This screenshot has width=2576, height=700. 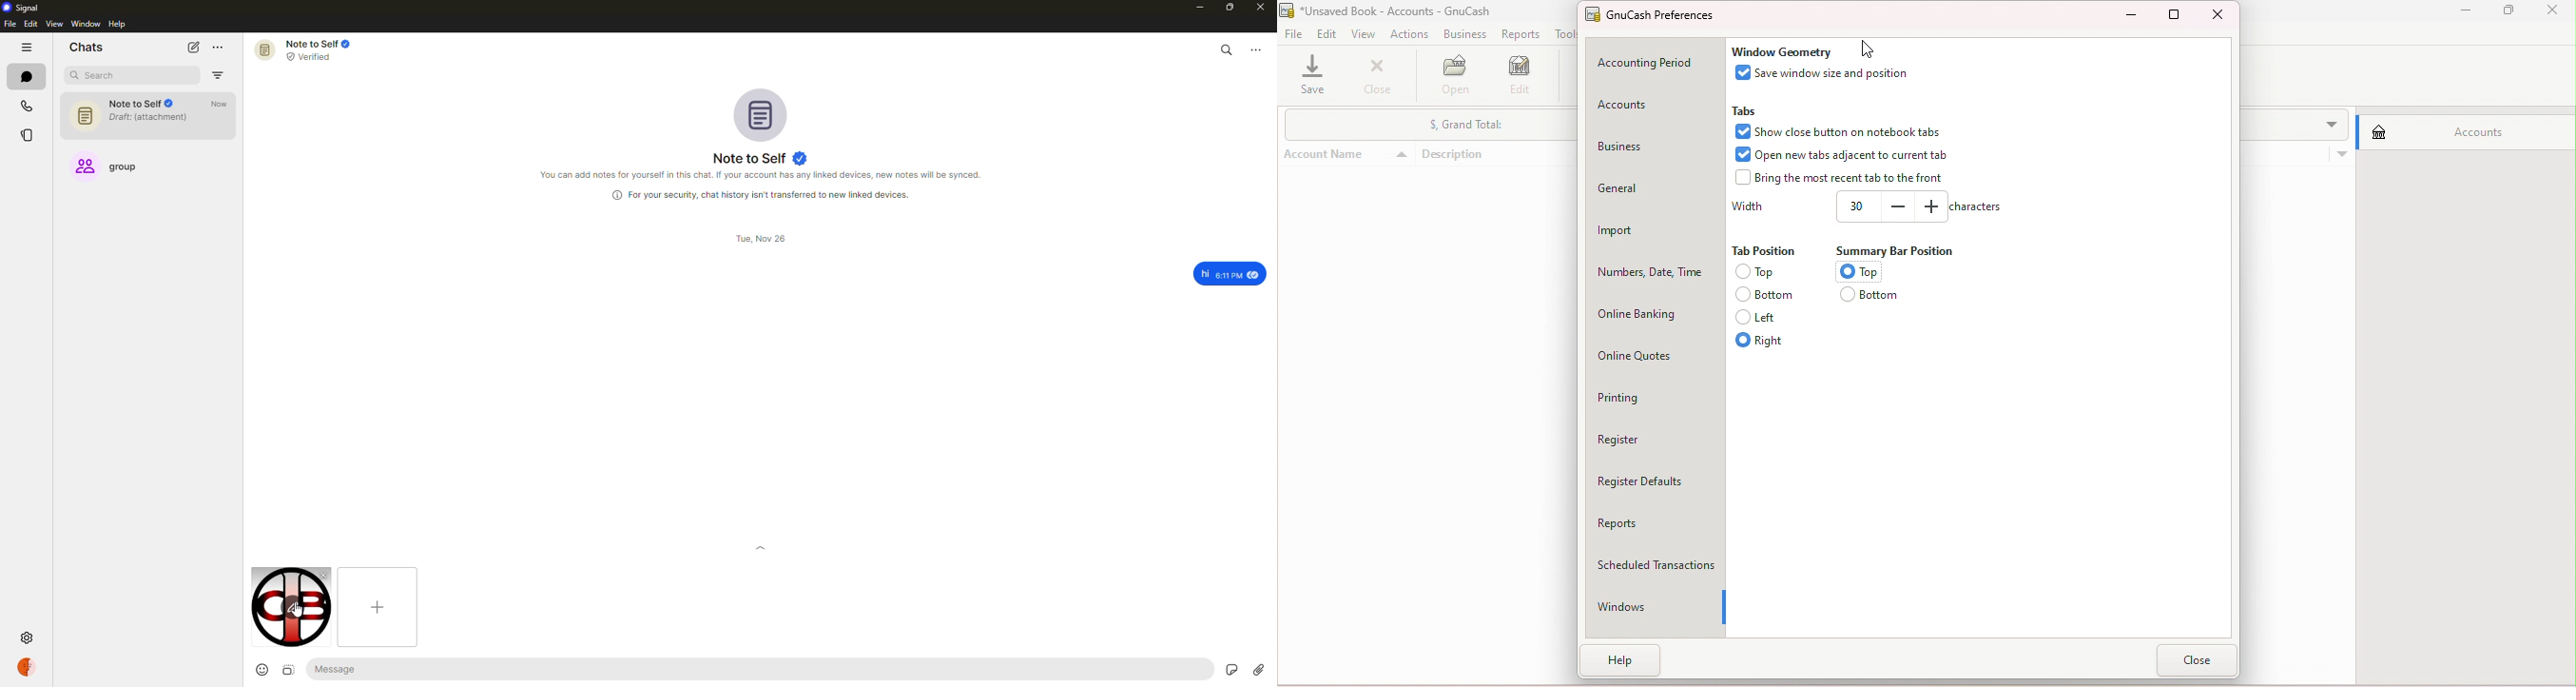 What do you see at coordinates (2127, 16) in the screenshot?
I see `Minimize` at bounding box center [2127, 16].